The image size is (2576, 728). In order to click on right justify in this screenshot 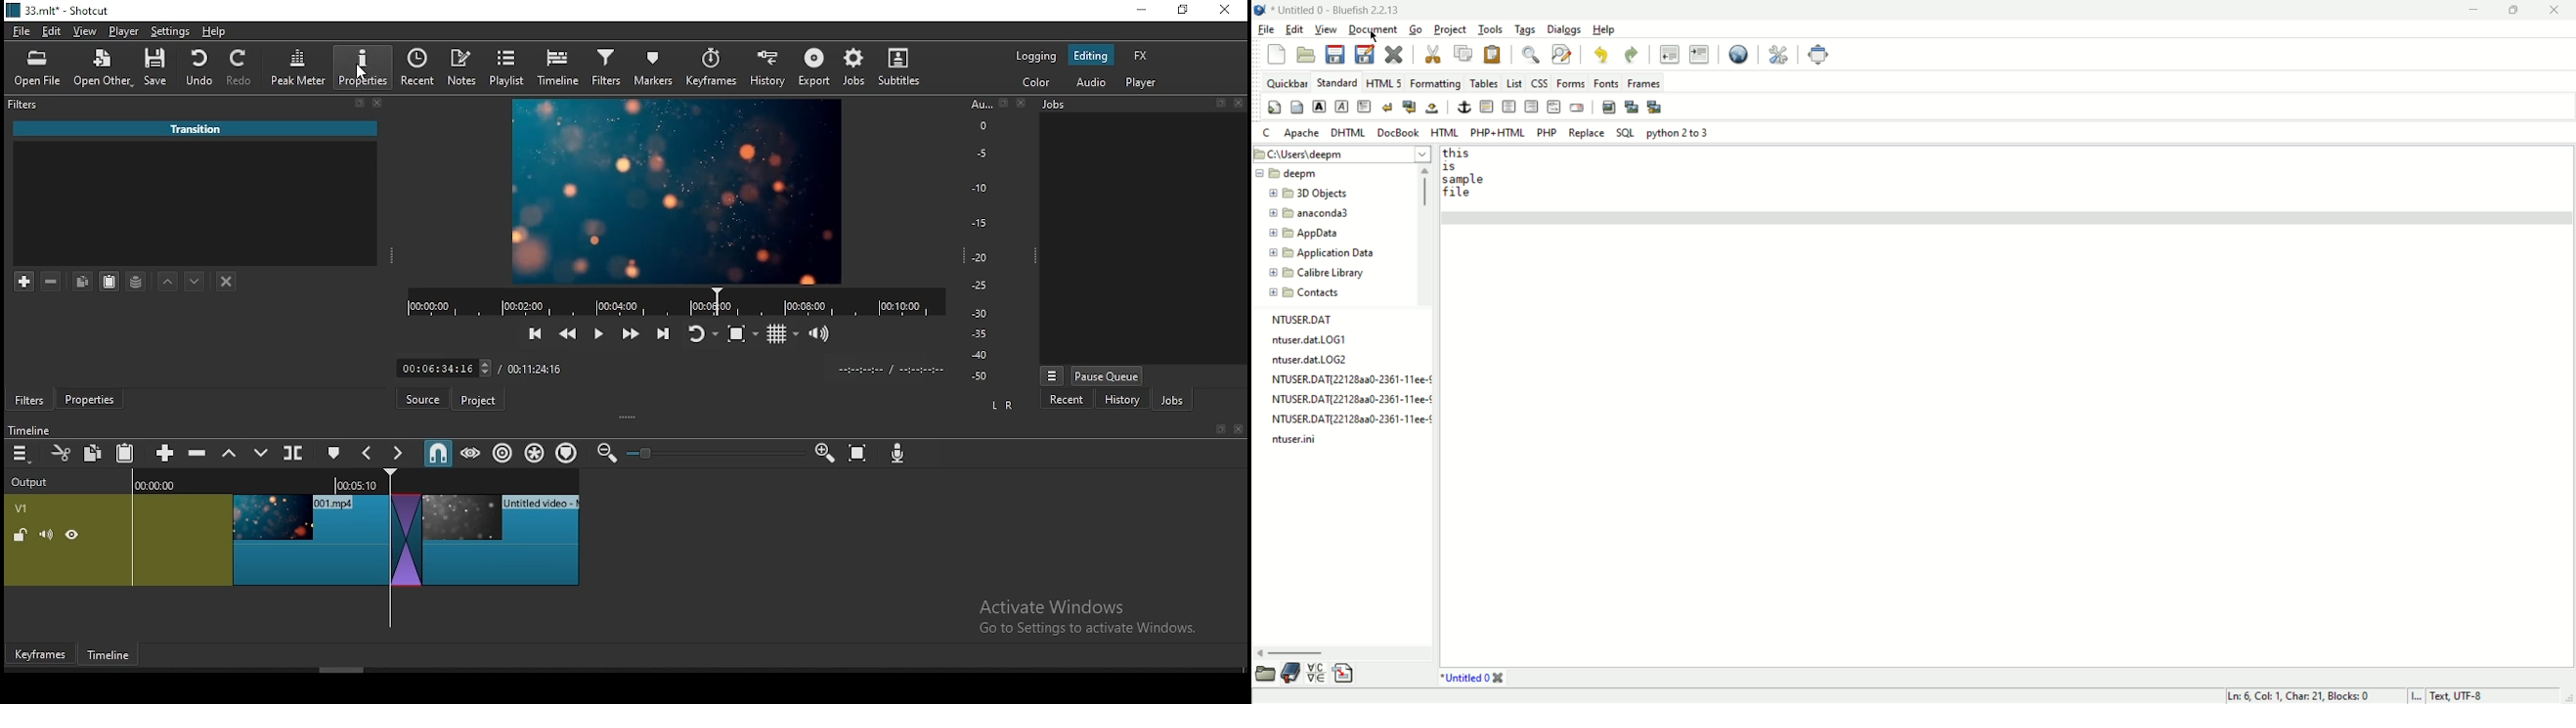, I will do `click(1532, 107)`.